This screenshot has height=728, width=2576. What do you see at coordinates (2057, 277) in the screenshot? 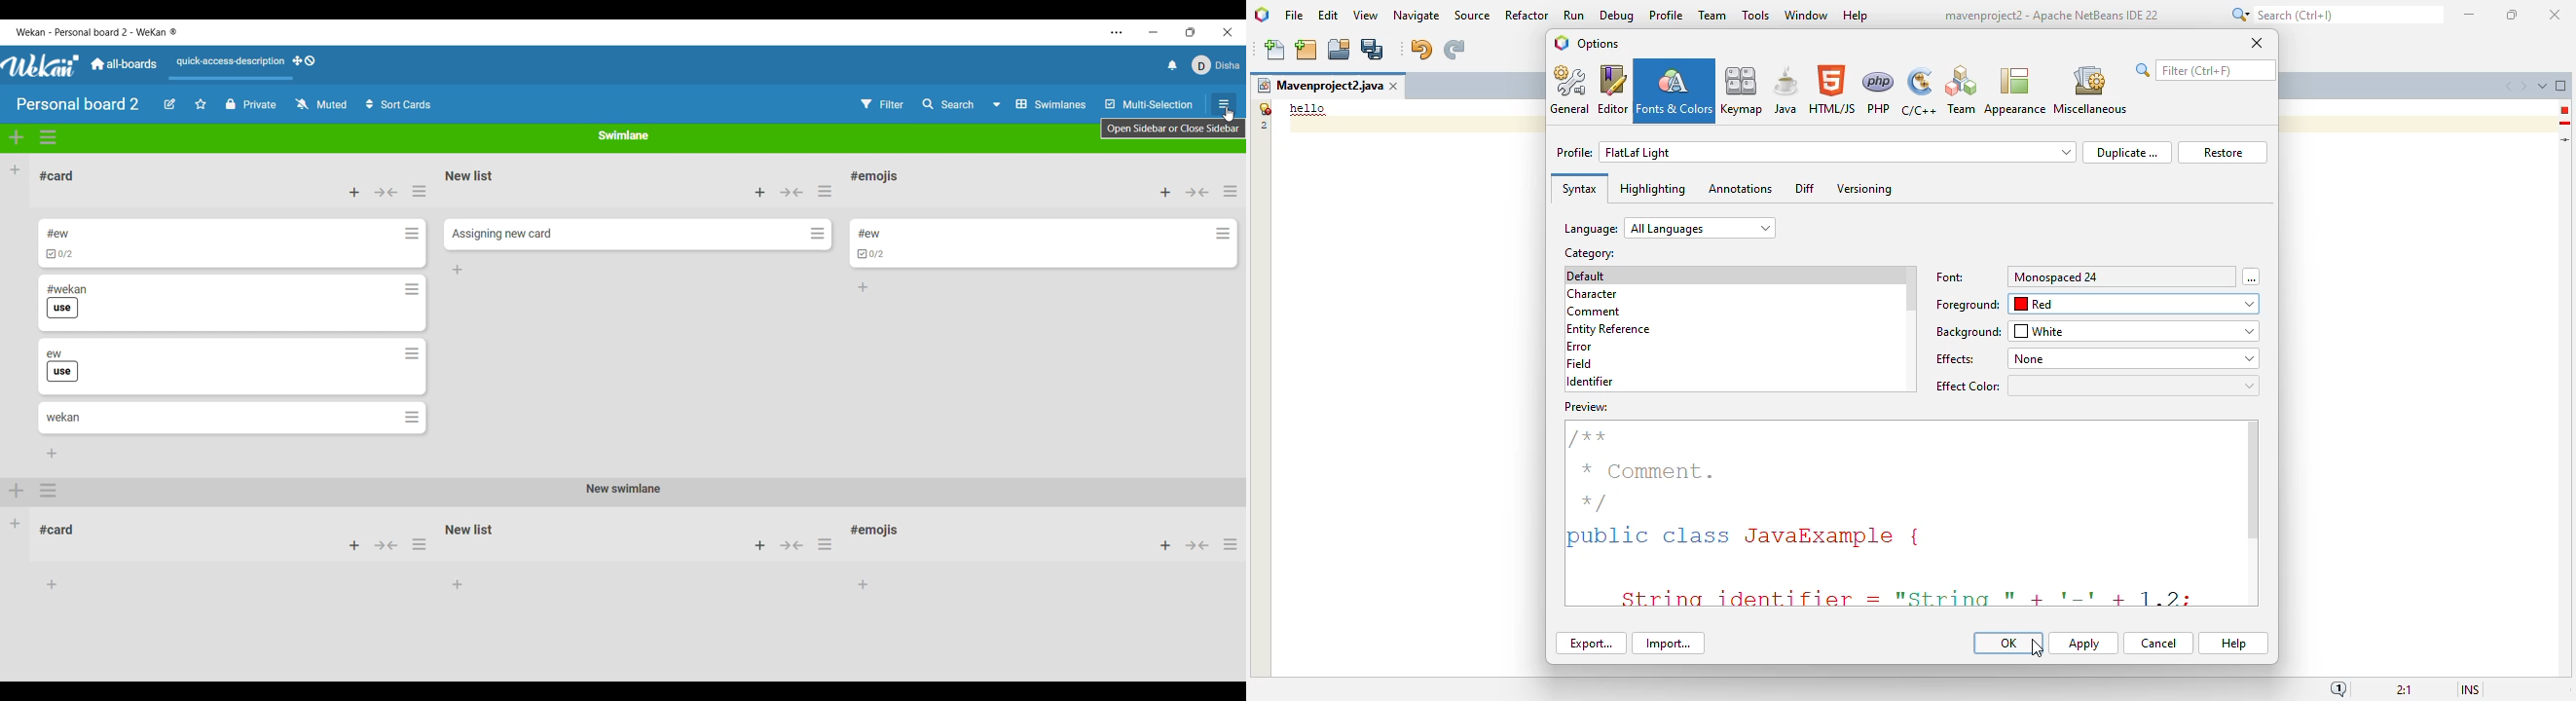
I see `Monospaced 24` at bounding box center [2057, 277].